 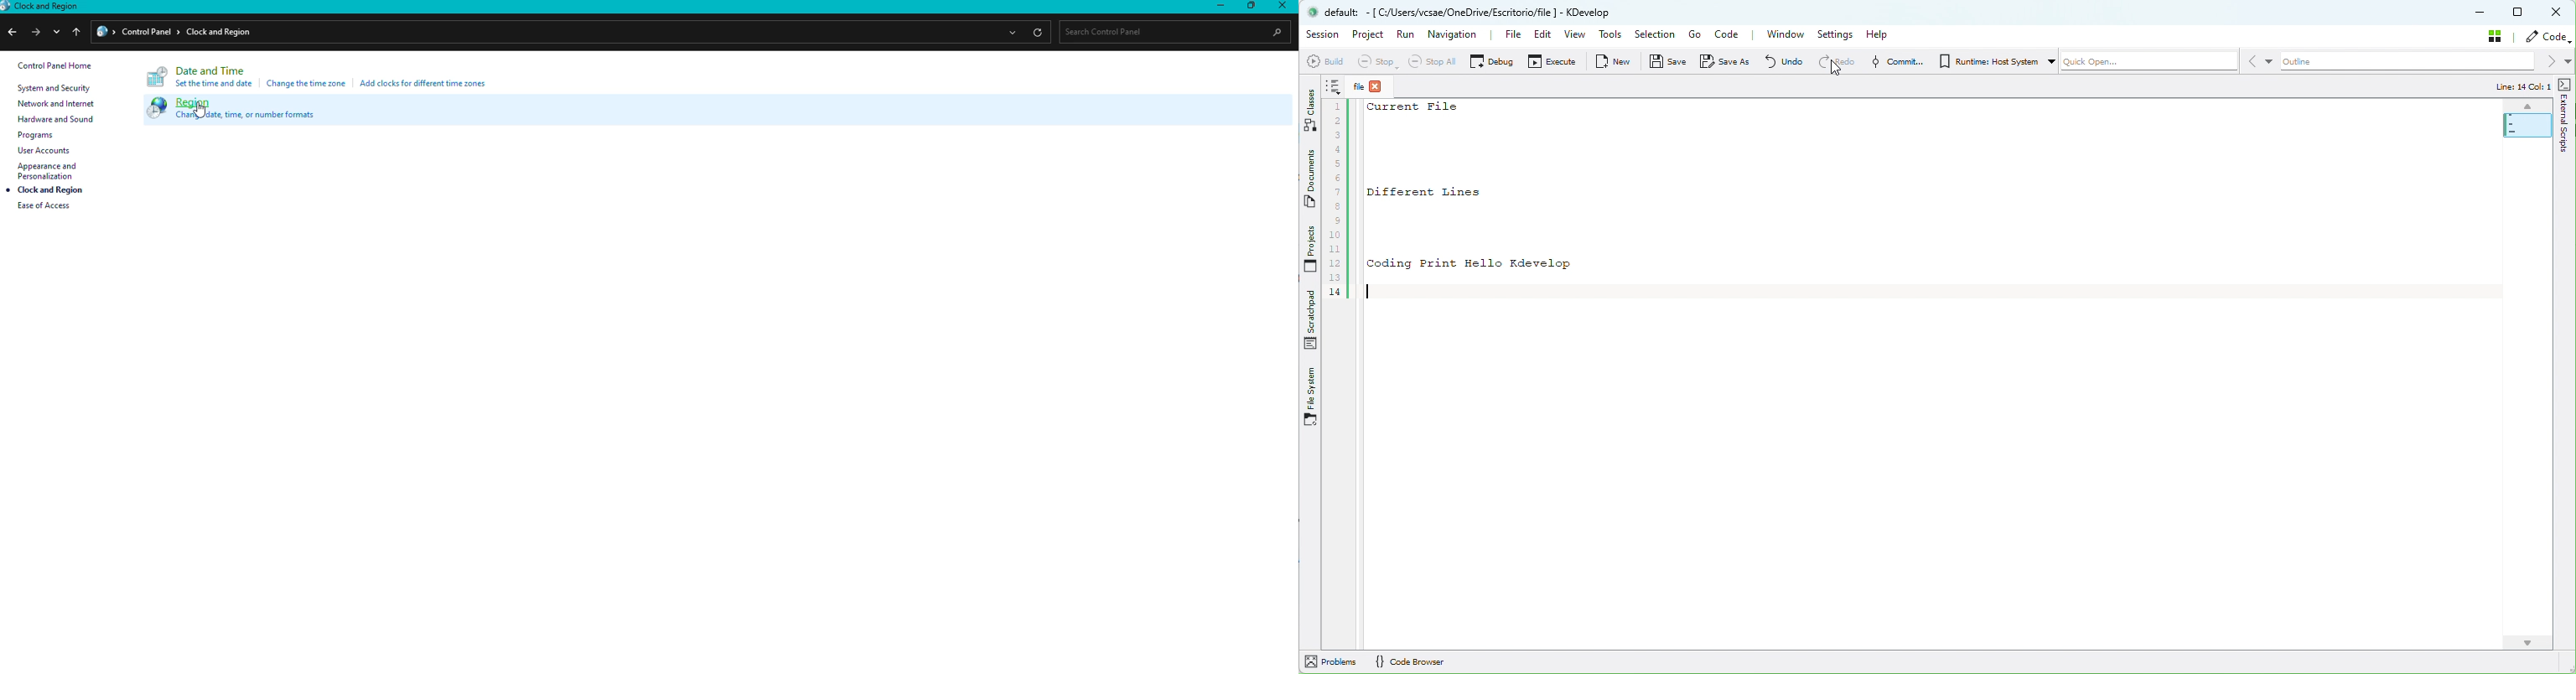 I want to click on refresh, so click(x=1037, y=32).